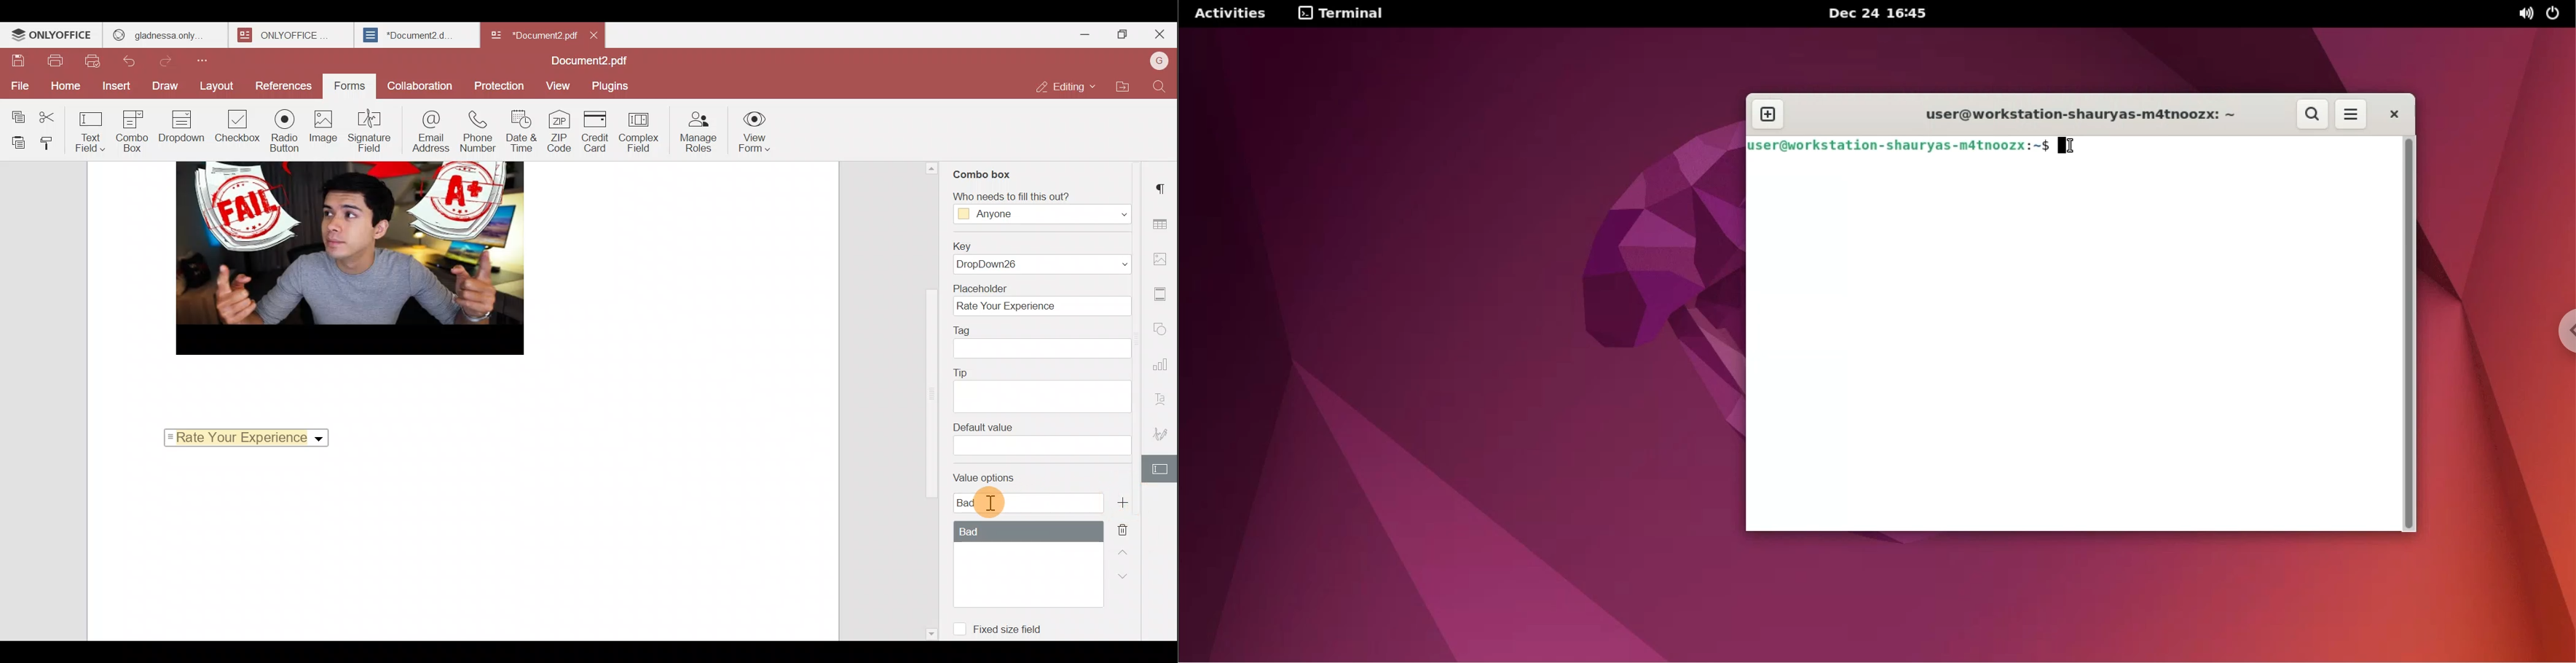 The height and width of the screenshot is (672, 2576). I want to click on Cursor, so click(991, 505).